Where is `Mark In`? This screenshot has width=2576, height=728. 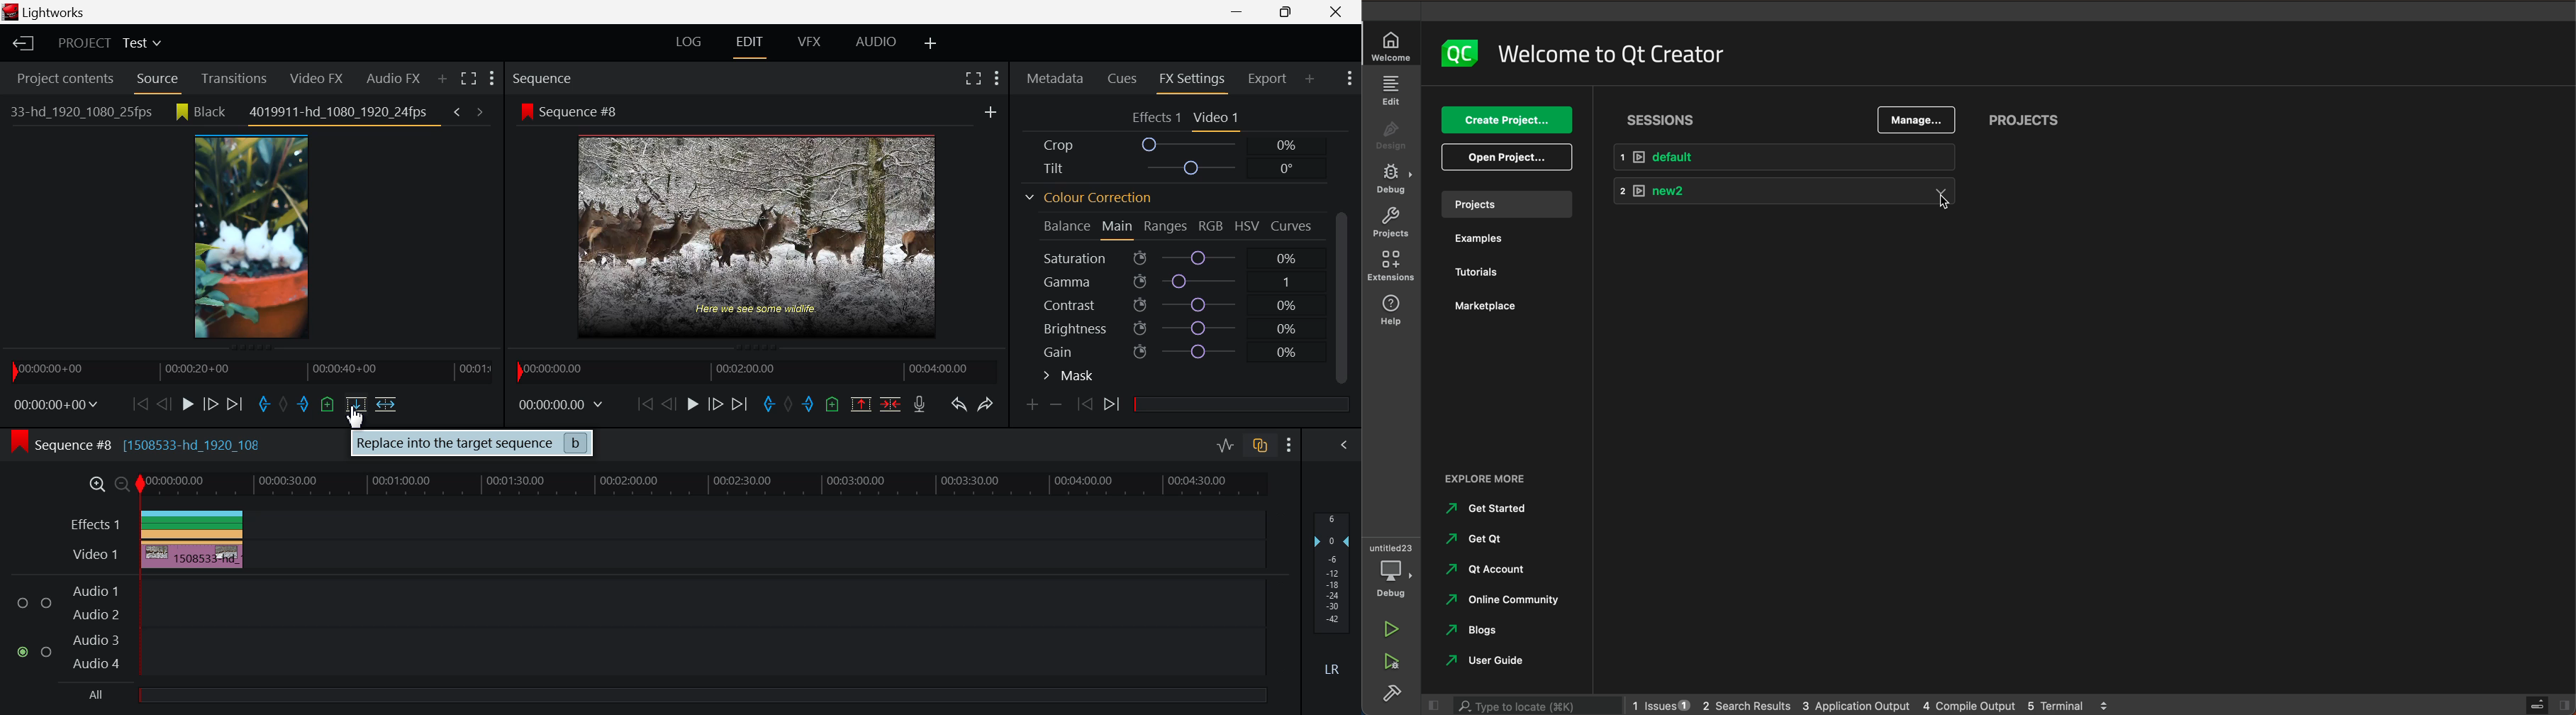
Mark In is located at coordinates (263, 404).